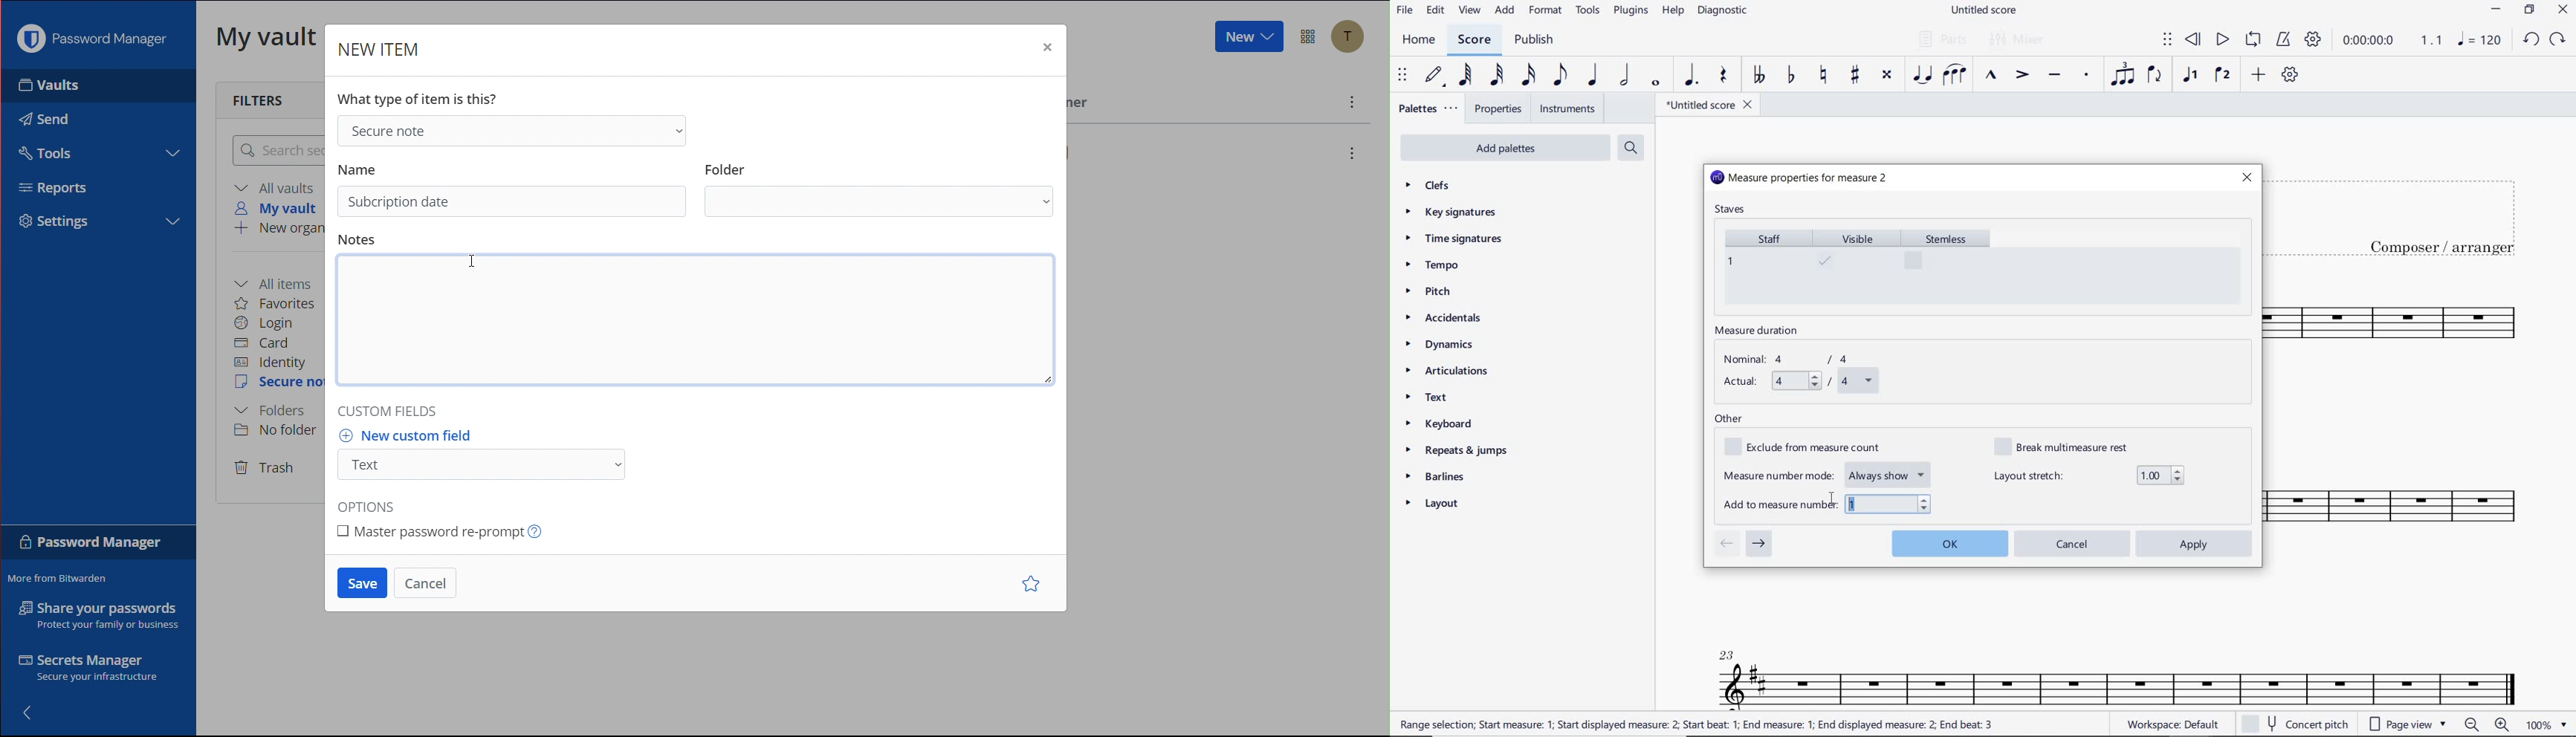  I want to click on All vaults, so click(277, 187).